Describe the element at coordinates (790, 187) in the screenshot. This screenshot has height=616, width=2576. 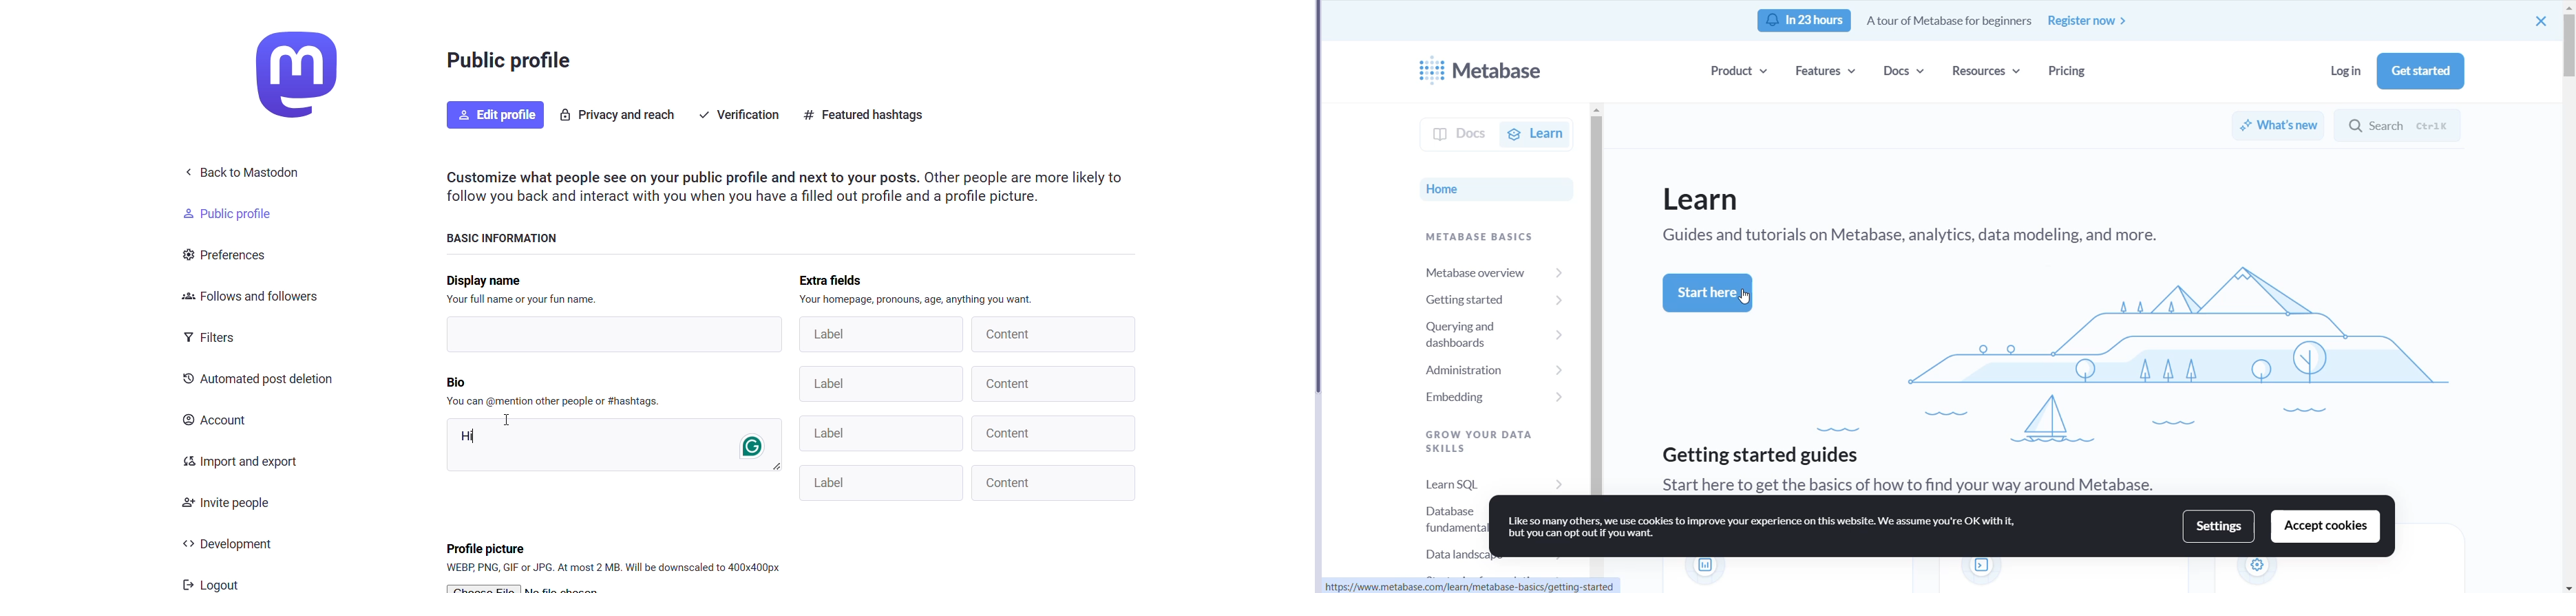
I see `Customize what people see on your public profile and next to your posts. Other people are more likely to
follow you back and interact with you when you have a filled out profile and a profile picture.` at that location.